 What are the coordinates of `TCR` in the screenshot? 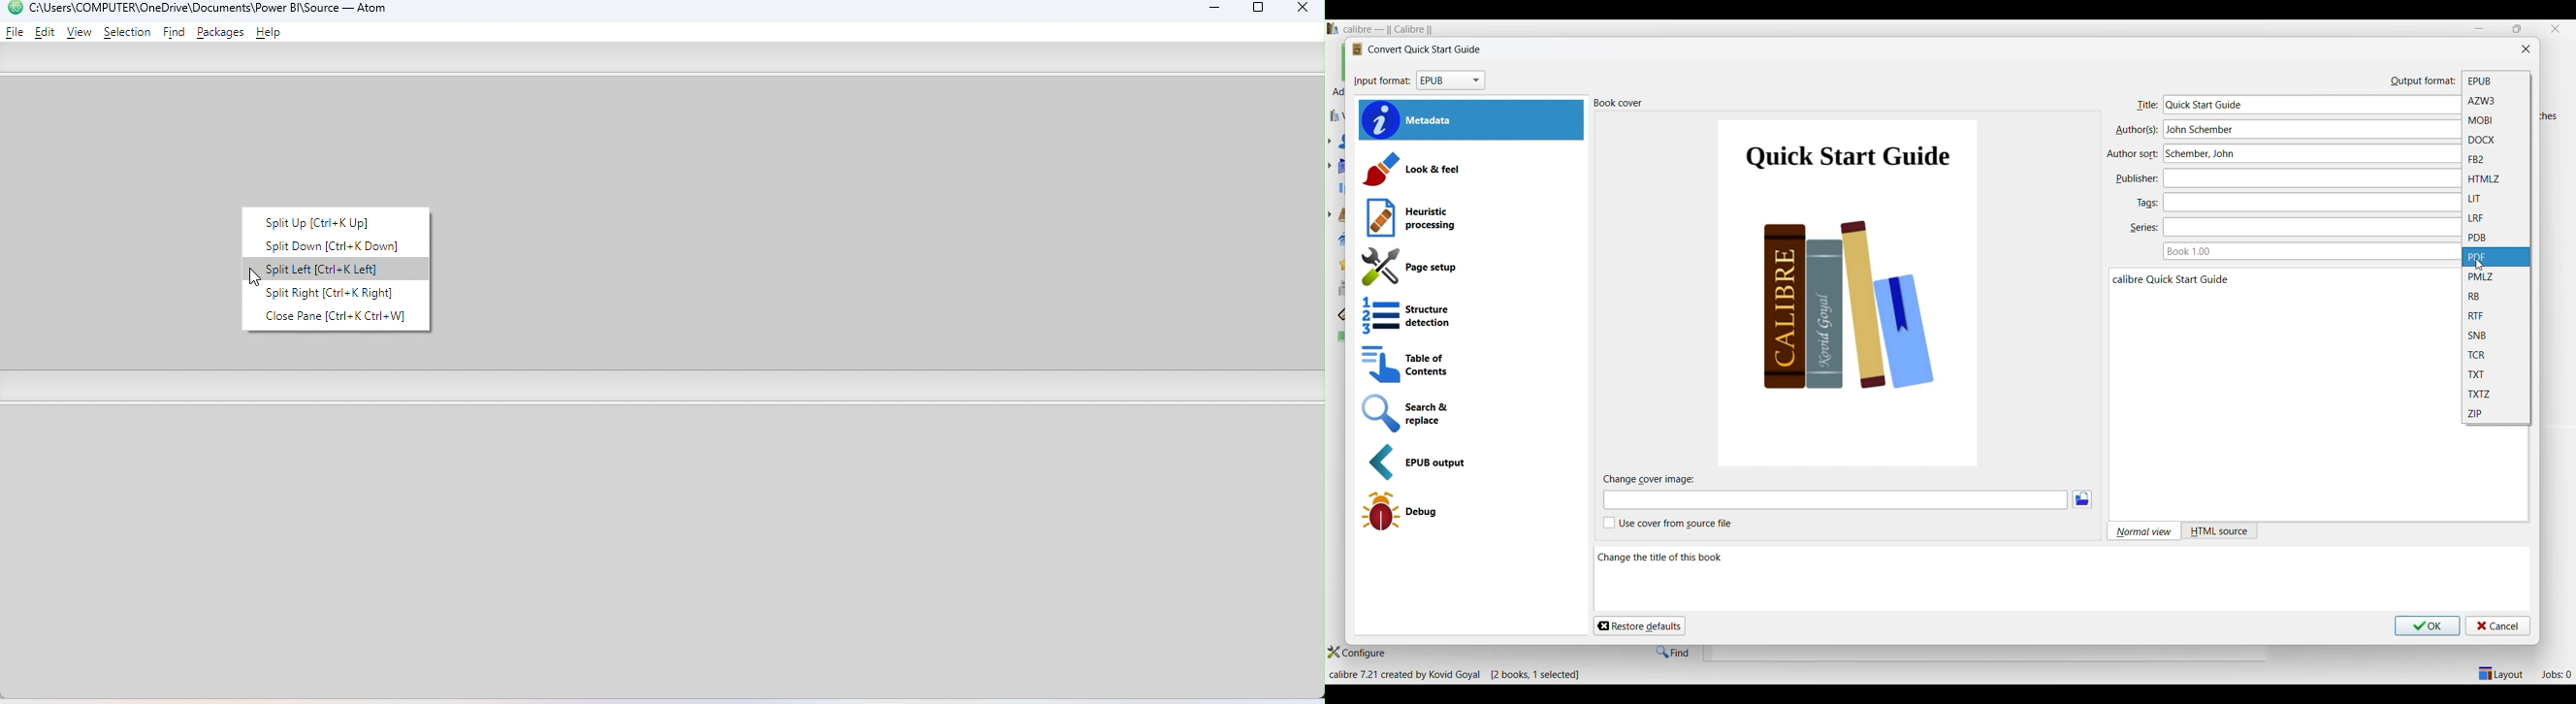 It's located at (2496, 355).